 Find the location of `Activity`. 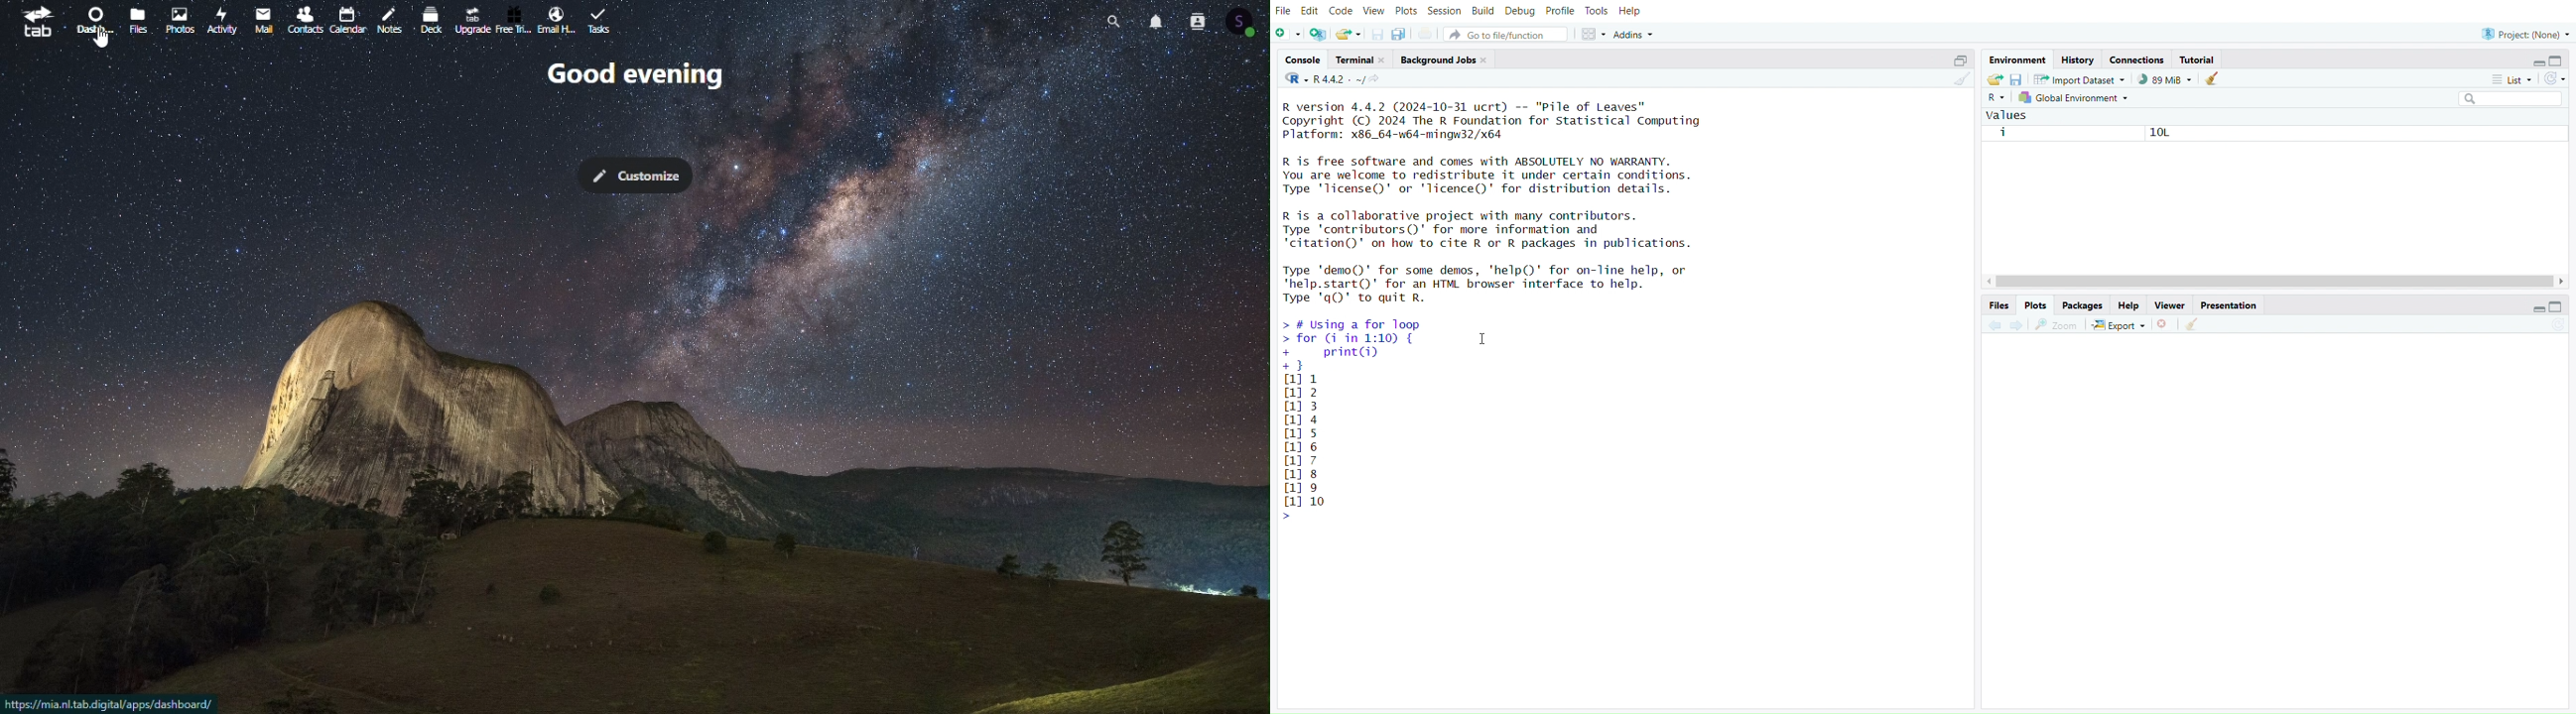

Activity is located at coordinates (223, 19).